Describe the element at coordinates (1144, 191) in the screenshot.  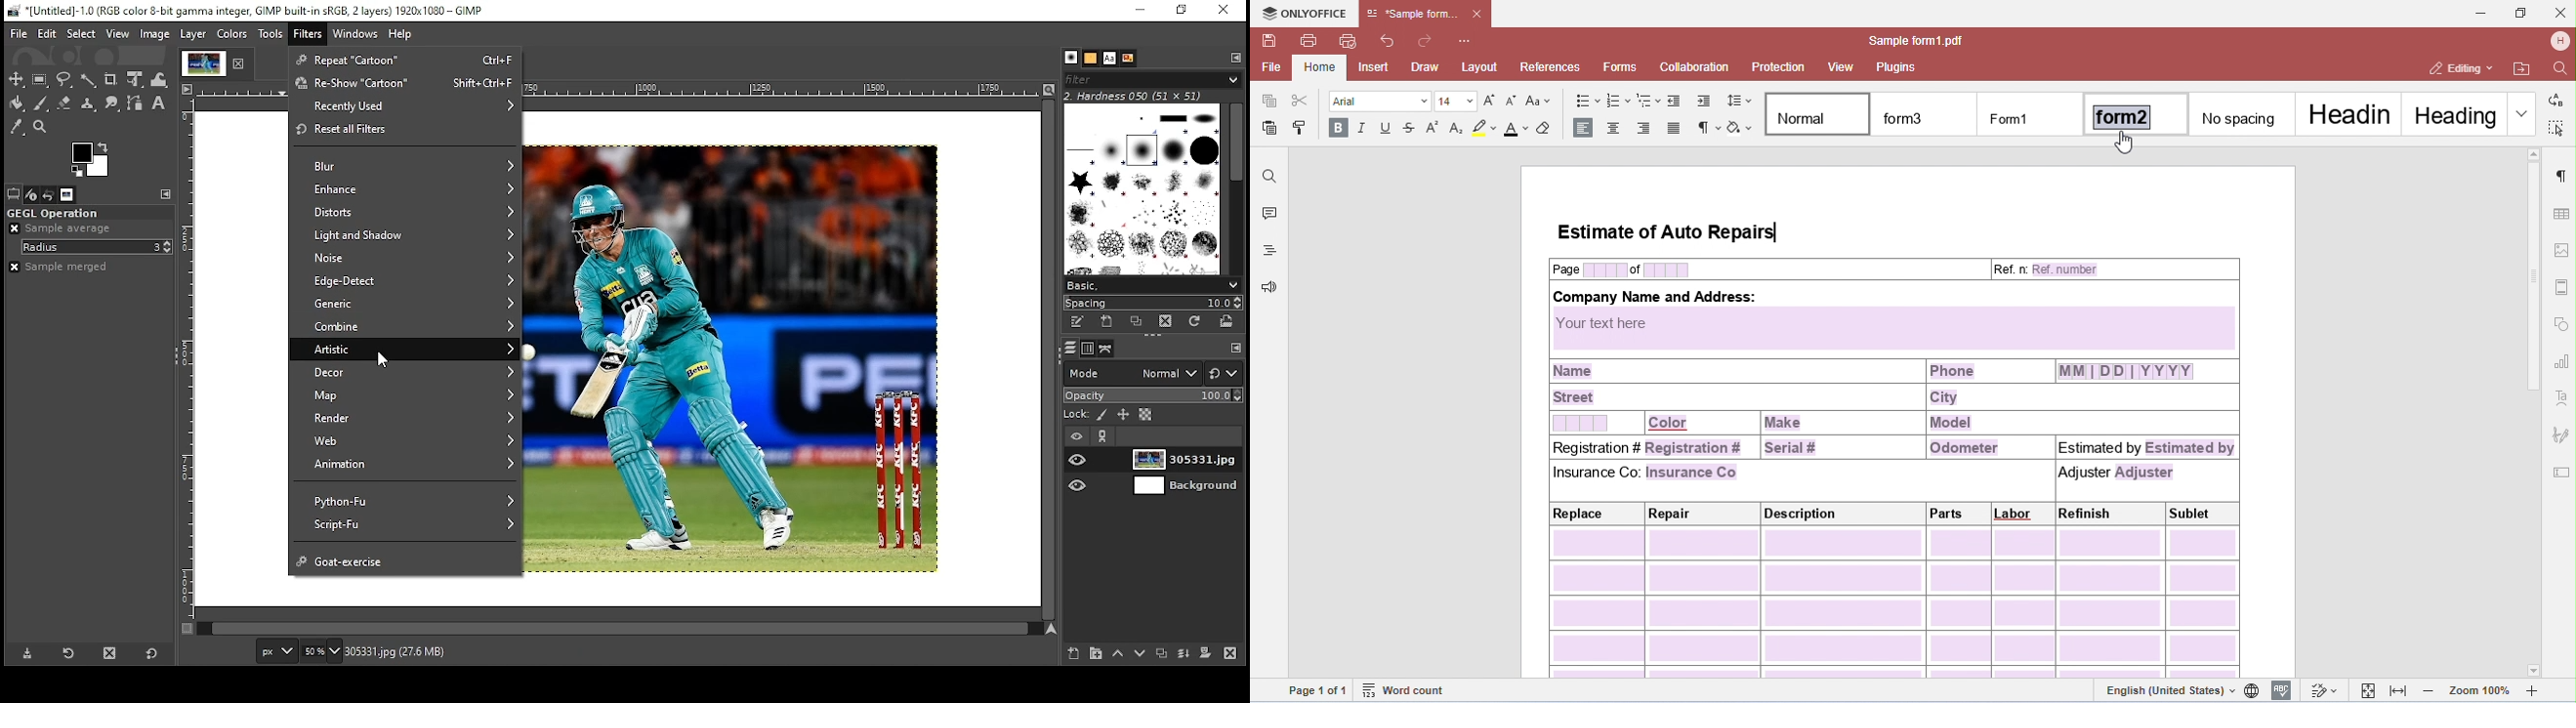
I see `brushes` at that location.